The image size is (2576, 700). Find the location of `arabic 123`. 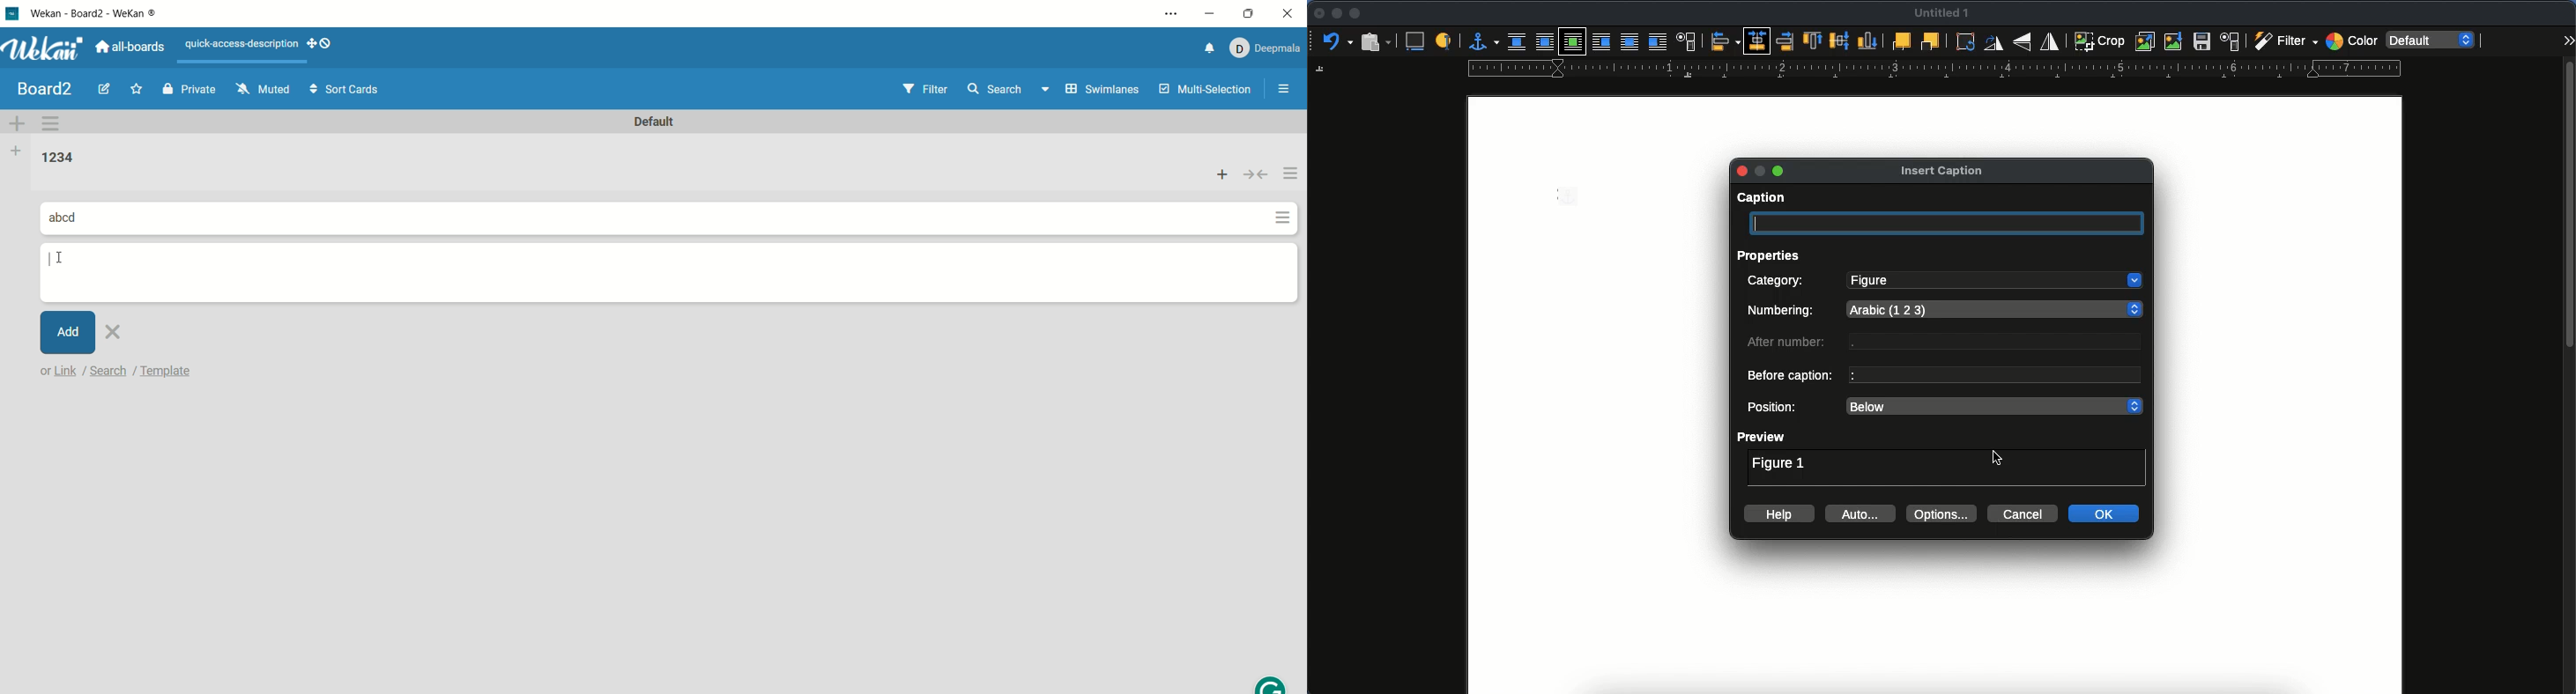

arabic 123 is located at coordinates (1999, 307).